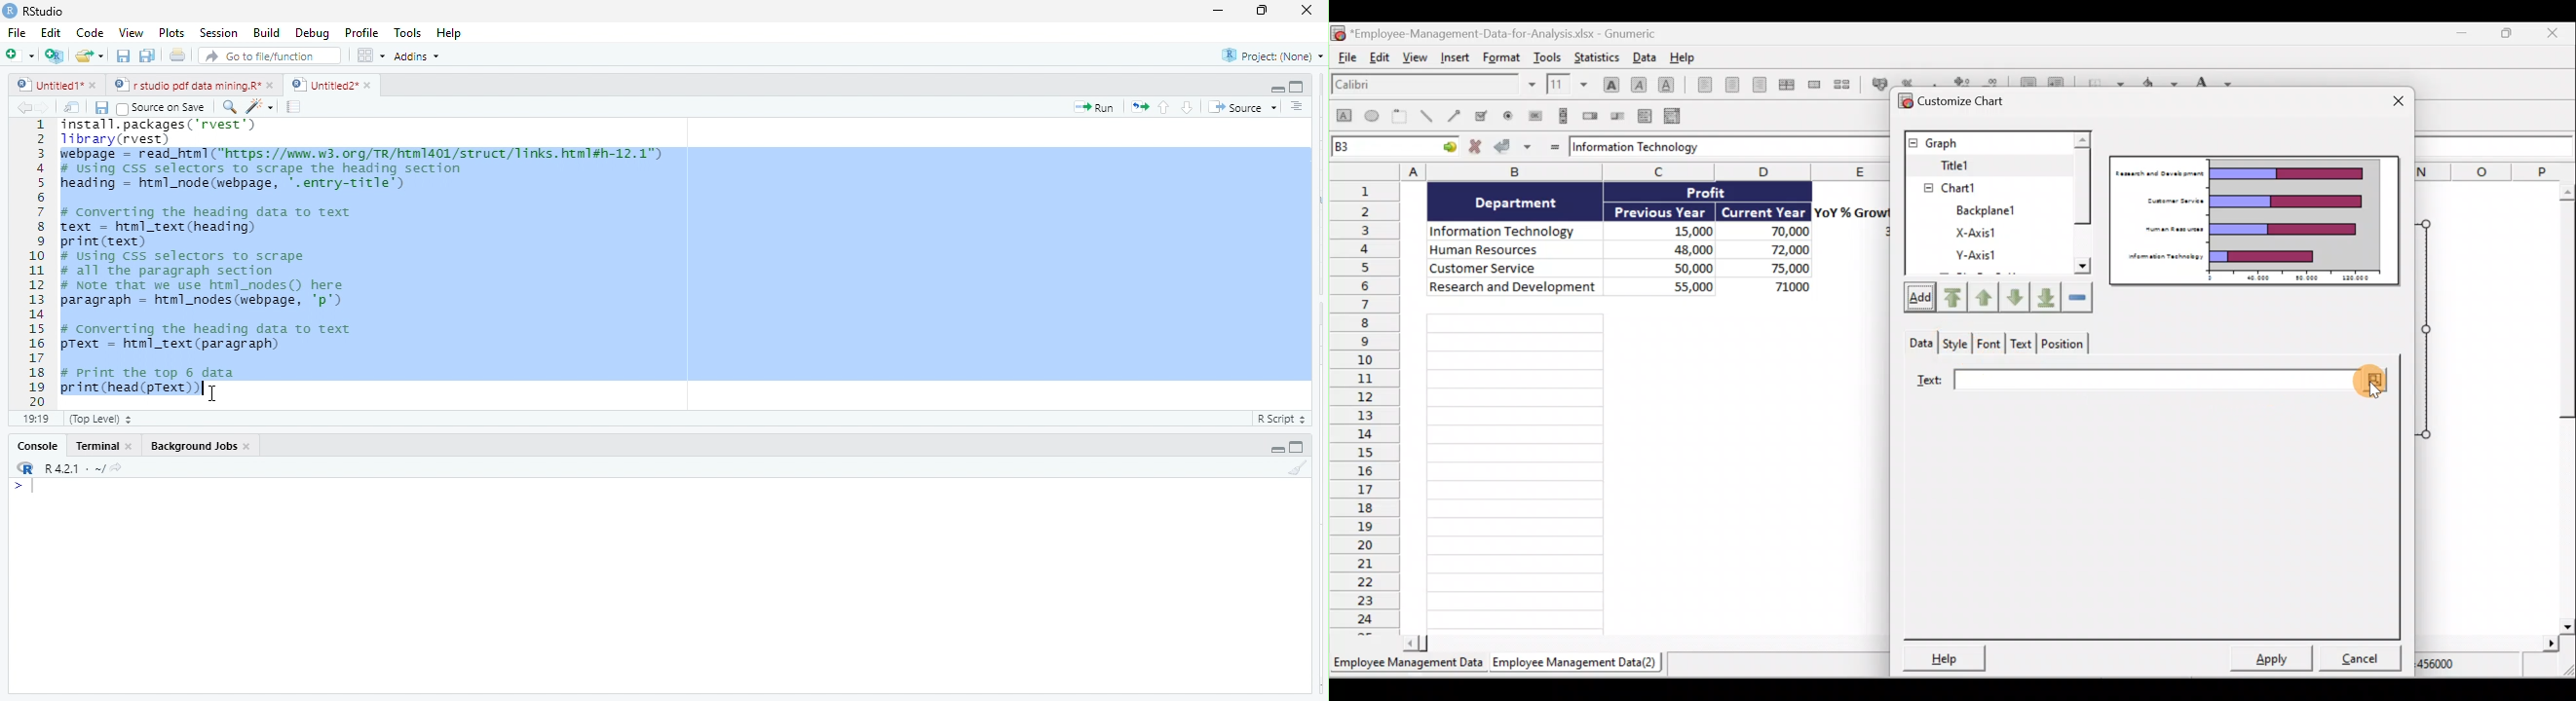  I want to click on Profile, so click(365, 34).